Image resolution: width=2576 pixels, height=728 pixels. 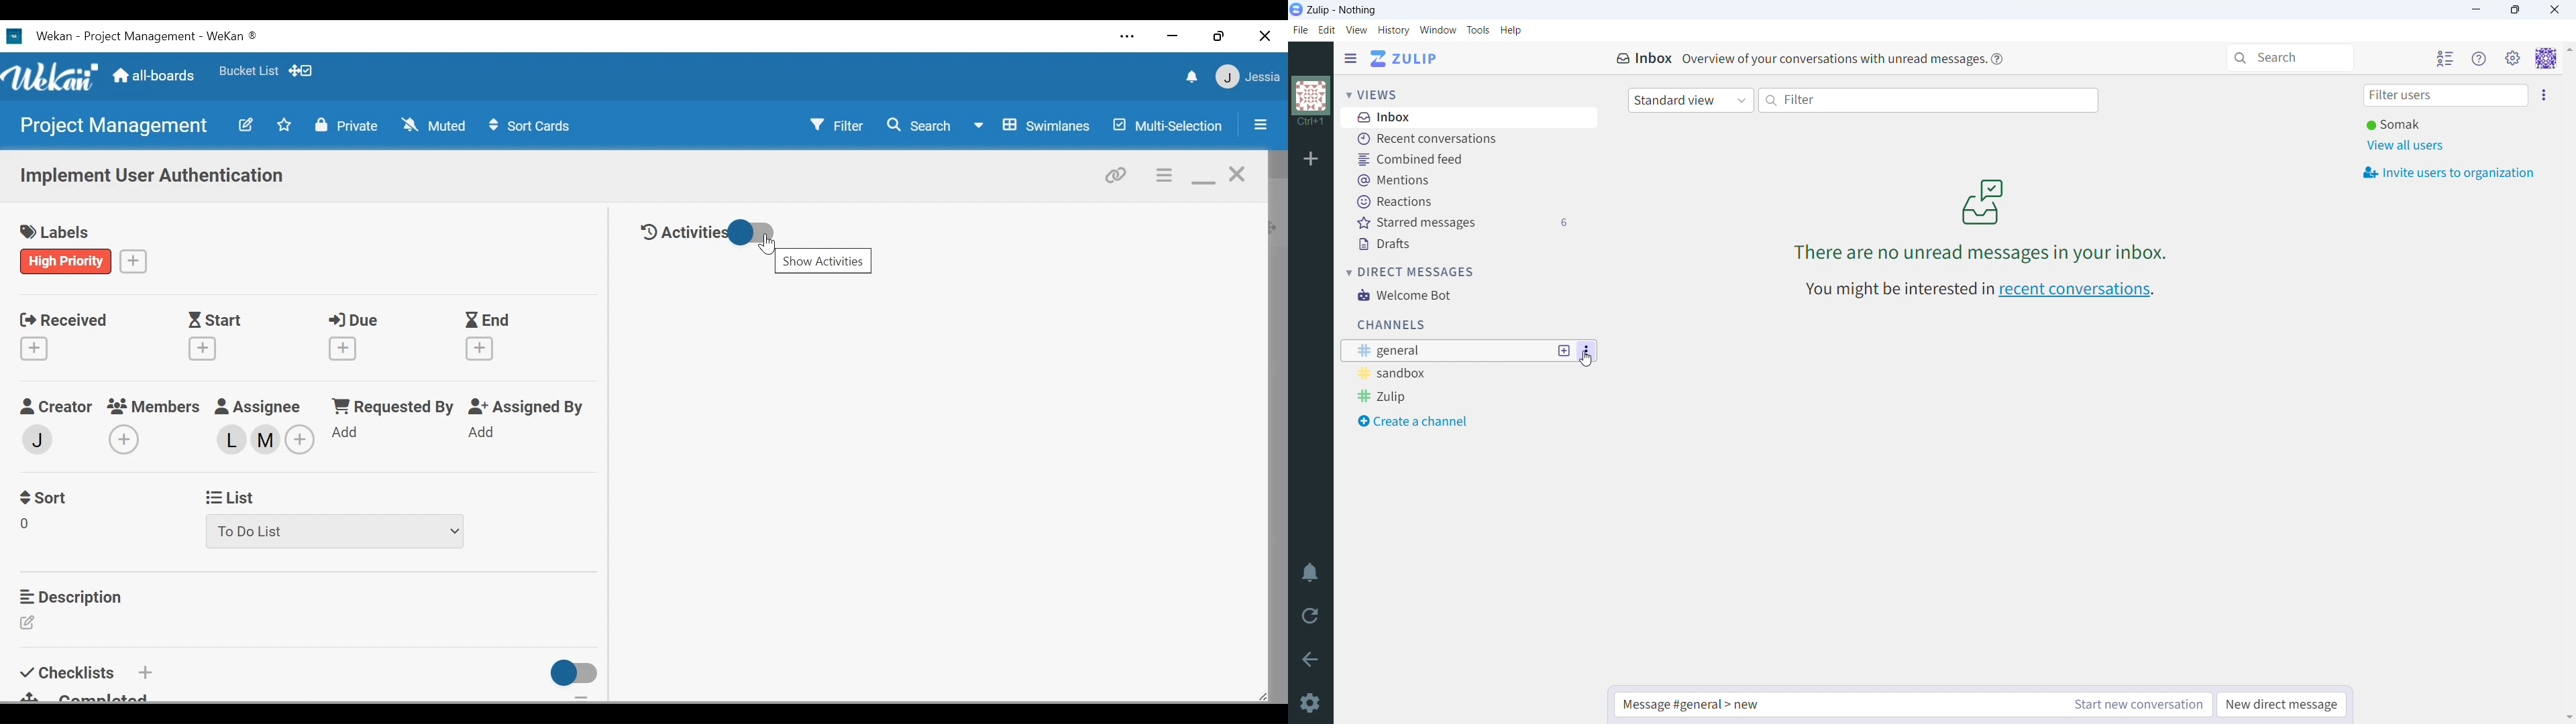 What do you see at coordinates (1245, 77) in the screenshot?
I see `Member settings` at bounding box center [1245, 77].